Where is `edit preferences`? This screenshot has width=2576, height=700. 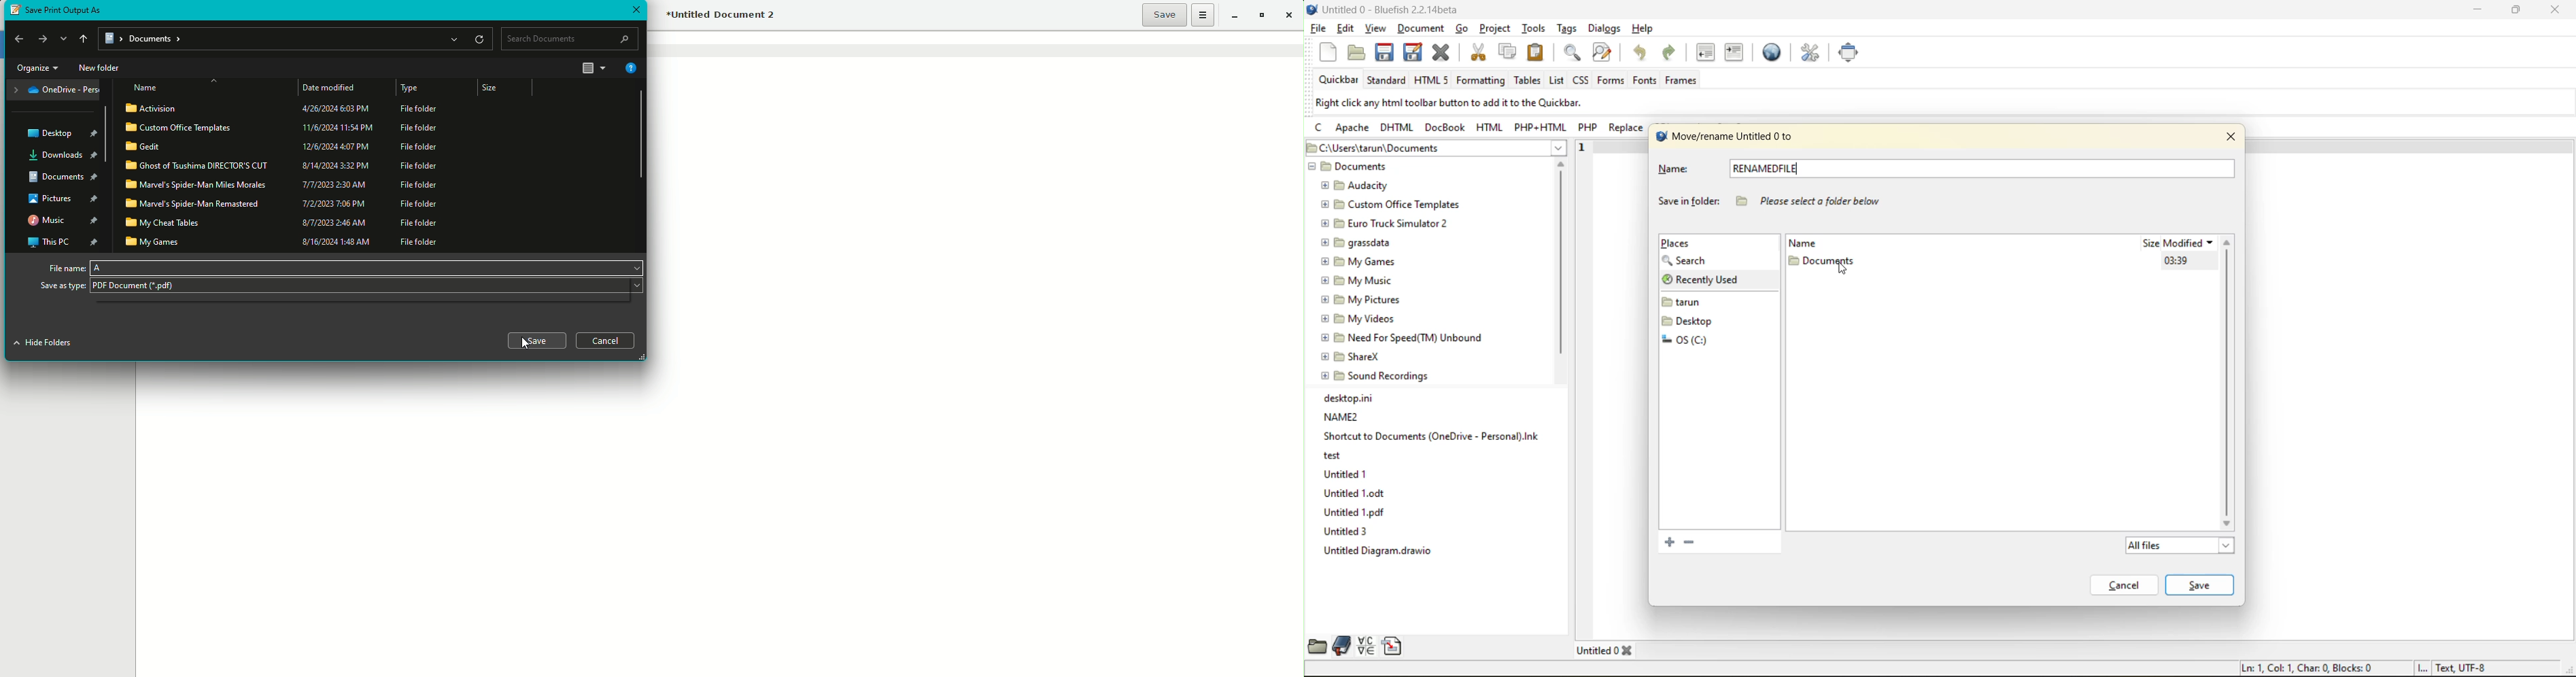
edit preferences is located at coordinates (1809, 52).